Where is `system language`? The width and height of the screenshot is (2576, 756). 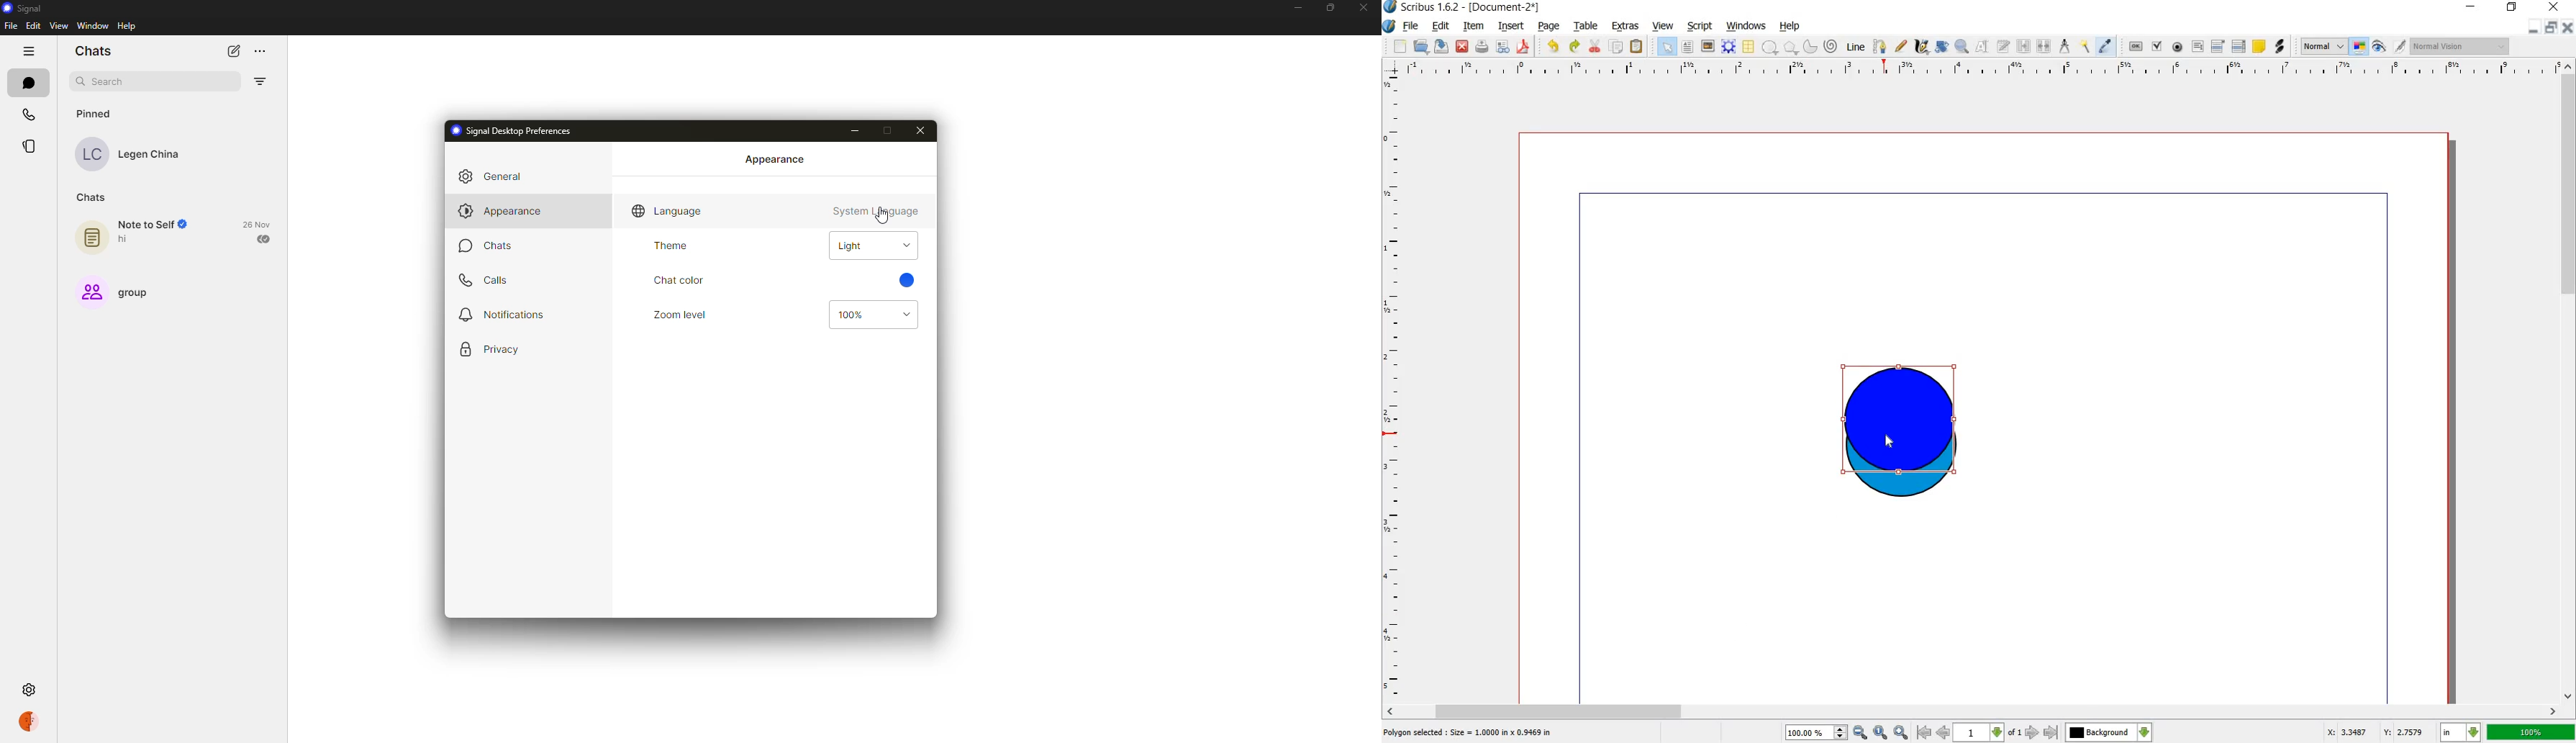
system language is located at coordinates (877, 211).